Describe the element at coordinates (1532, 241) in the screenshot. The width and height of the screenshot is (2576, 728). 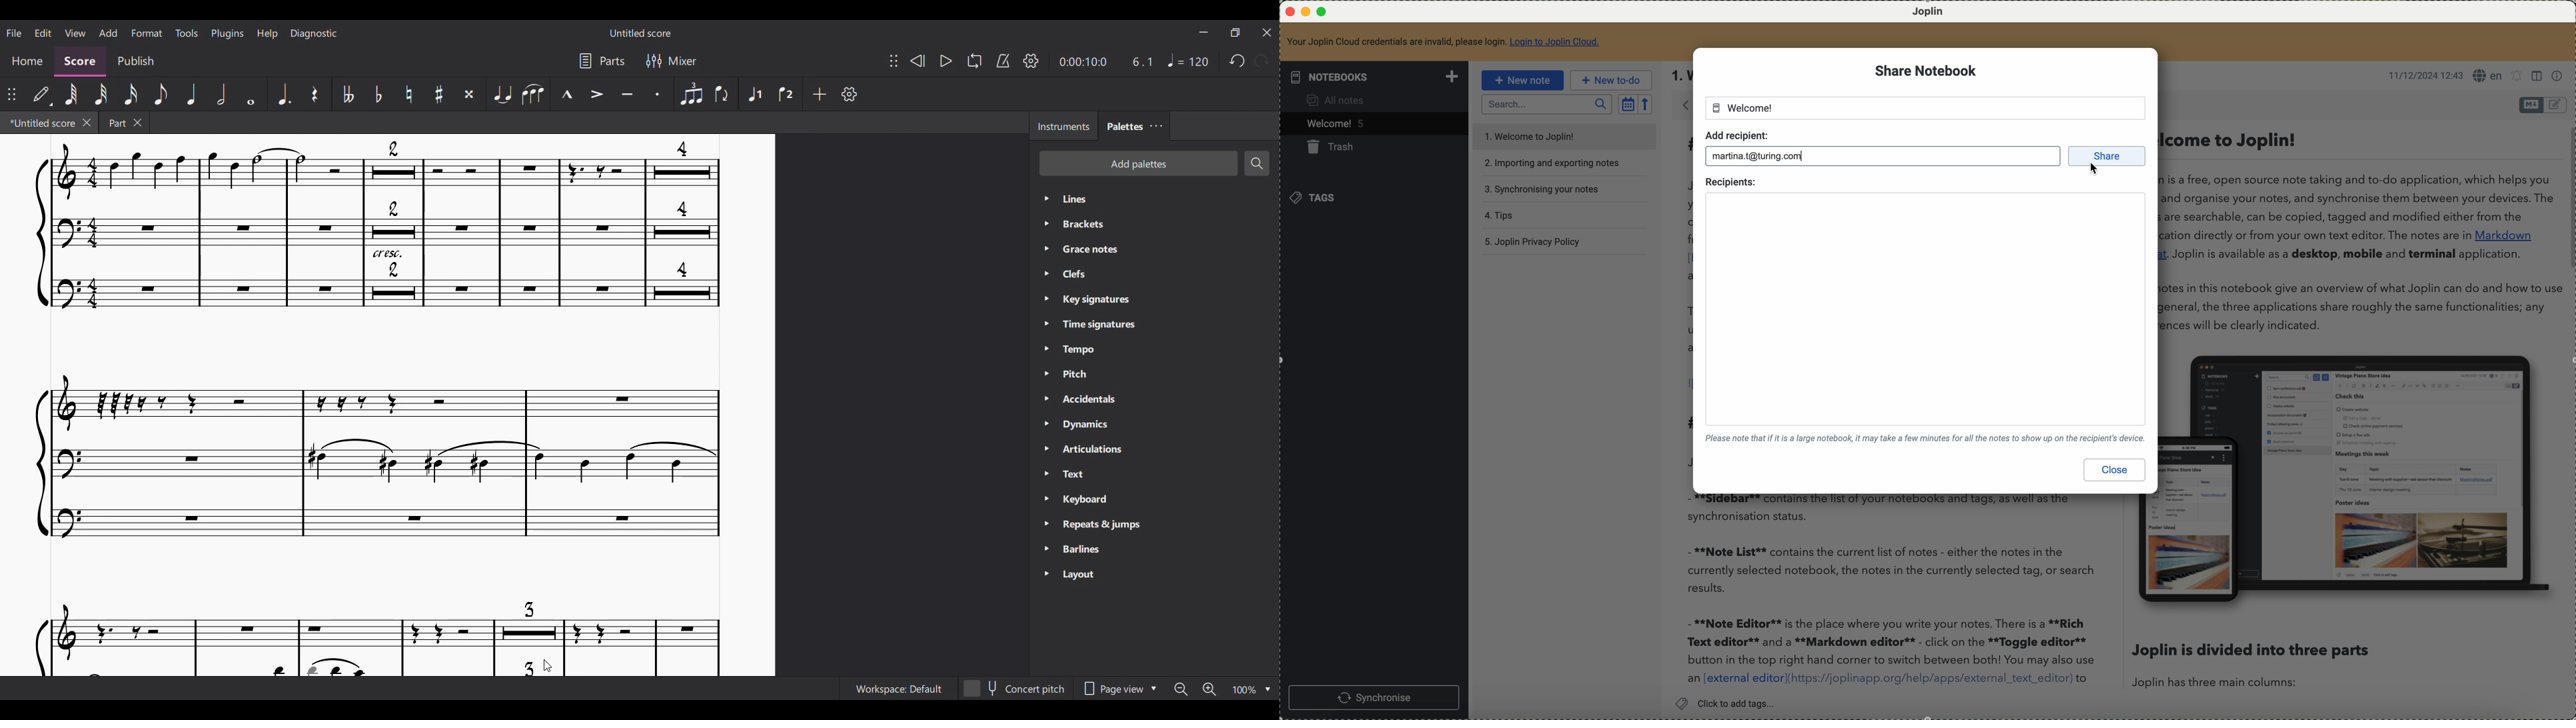
I see `Joplin privacy policy` at that location.